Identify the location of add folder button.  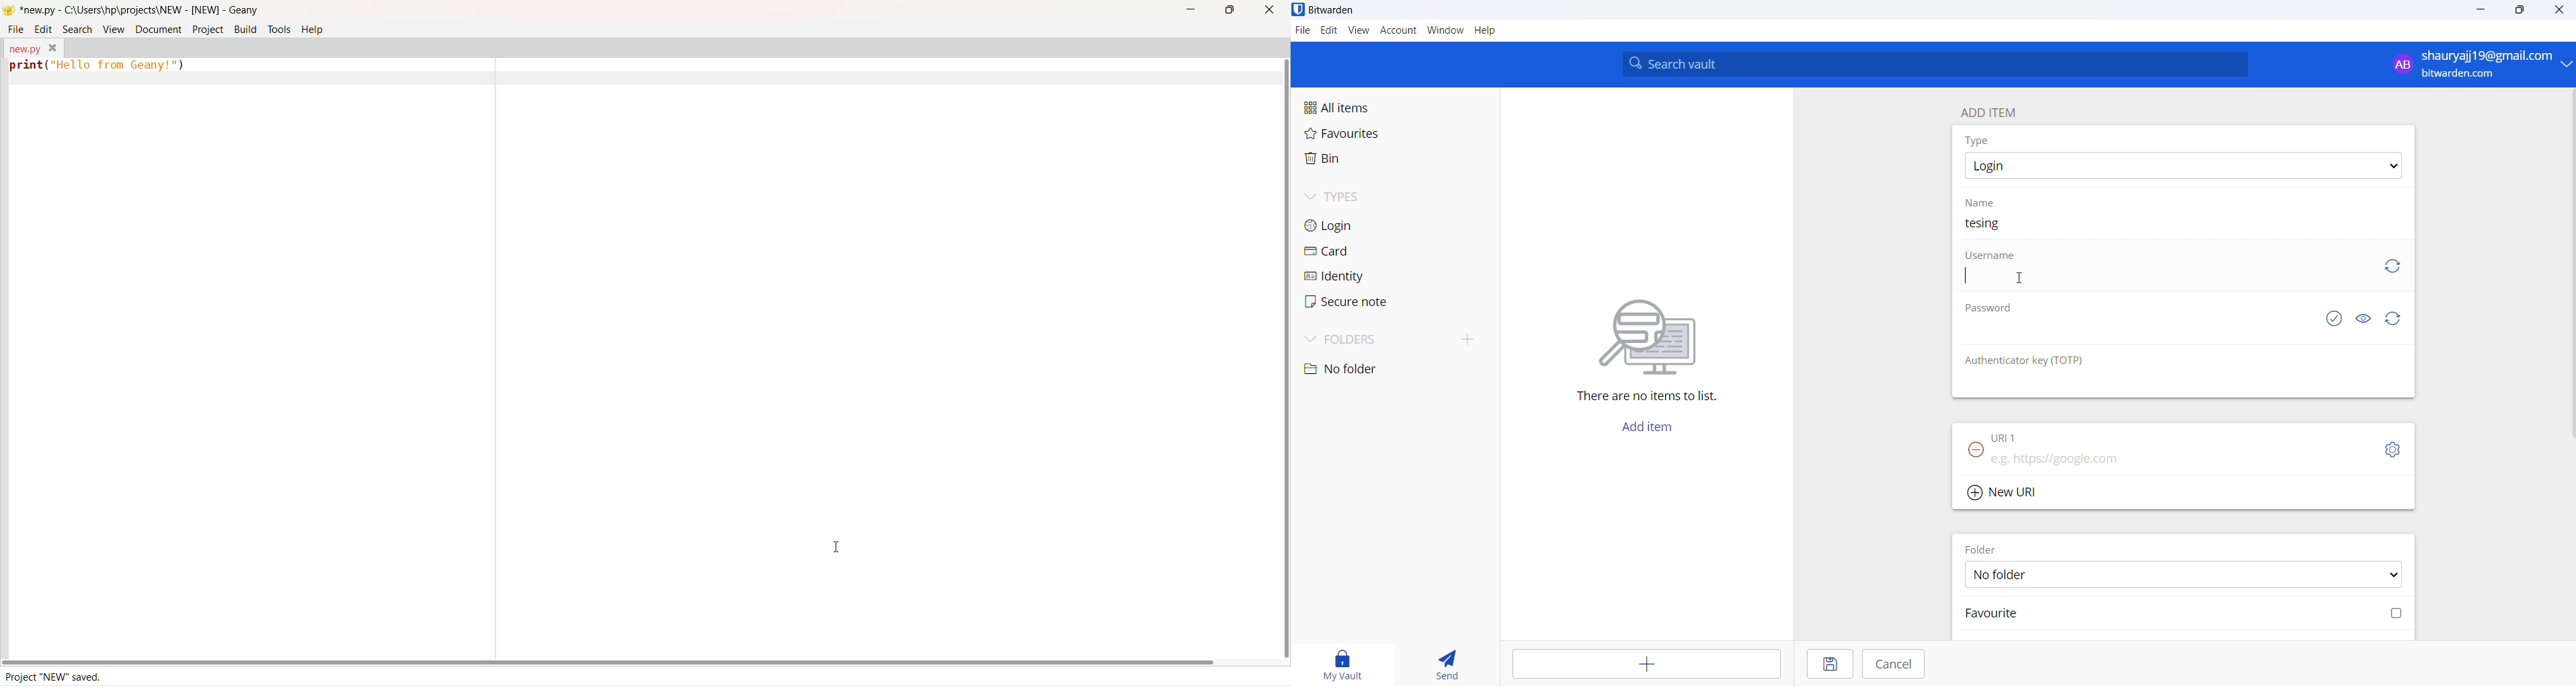
(1469, 338).